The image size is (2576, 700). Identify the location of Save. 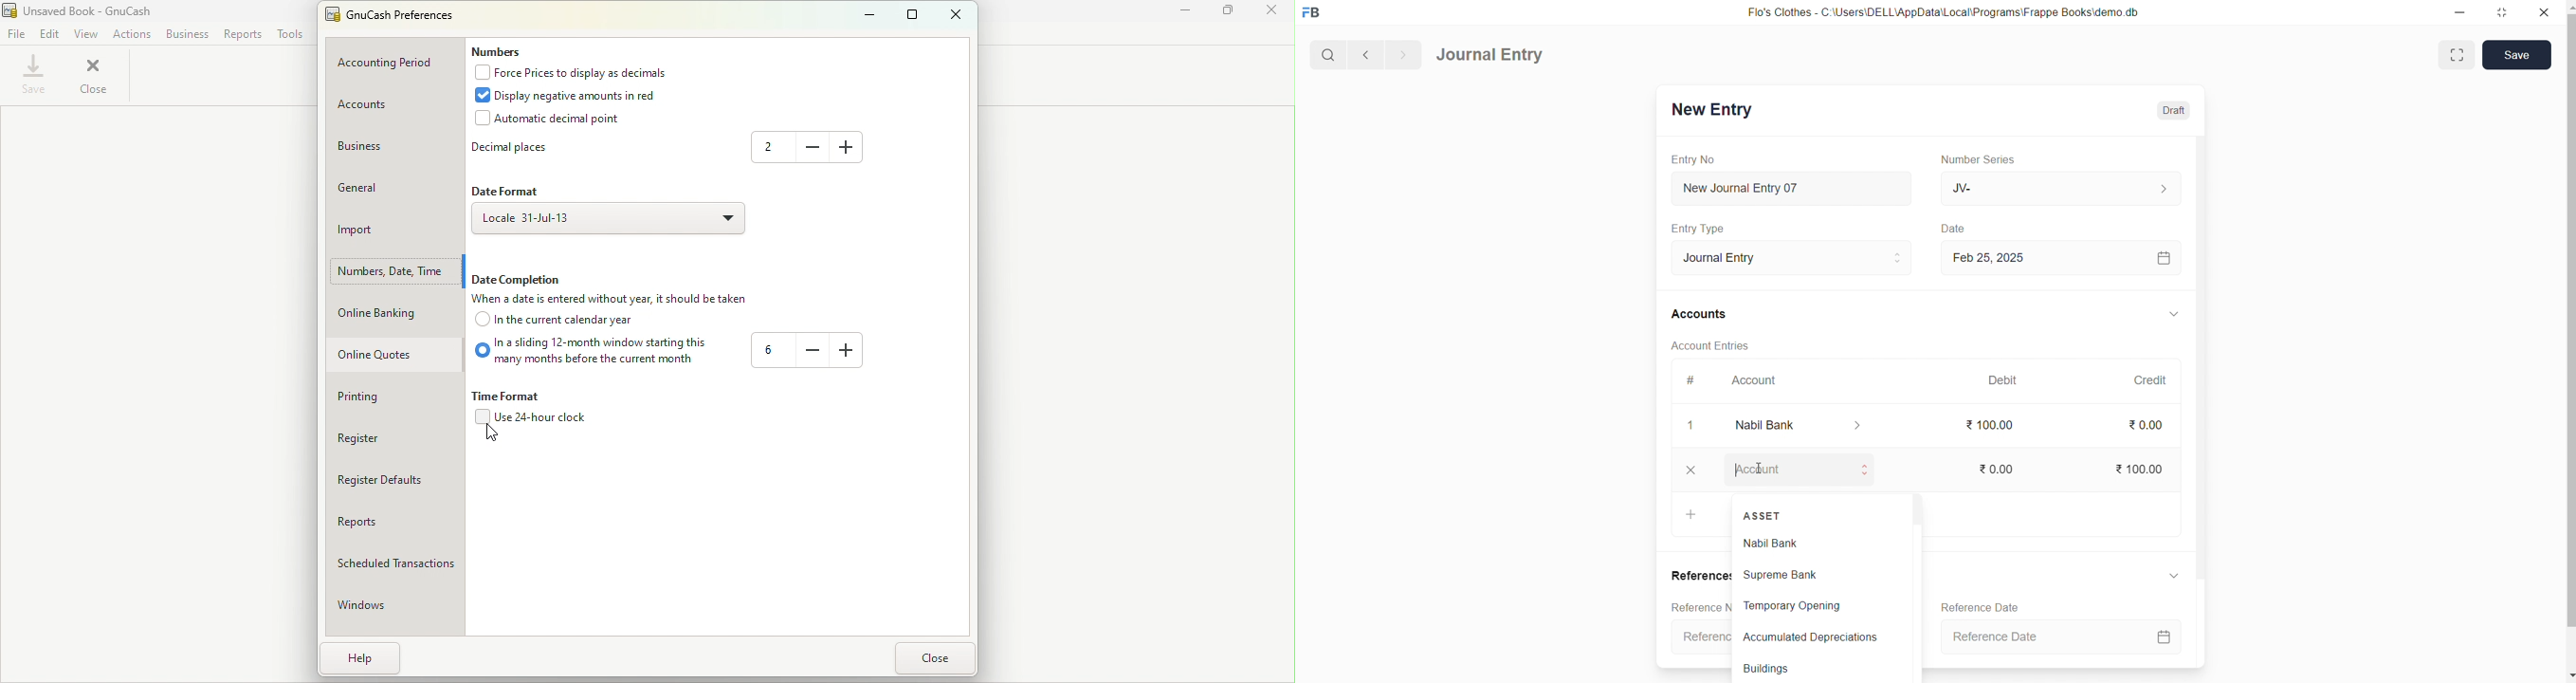
(2516, 55).